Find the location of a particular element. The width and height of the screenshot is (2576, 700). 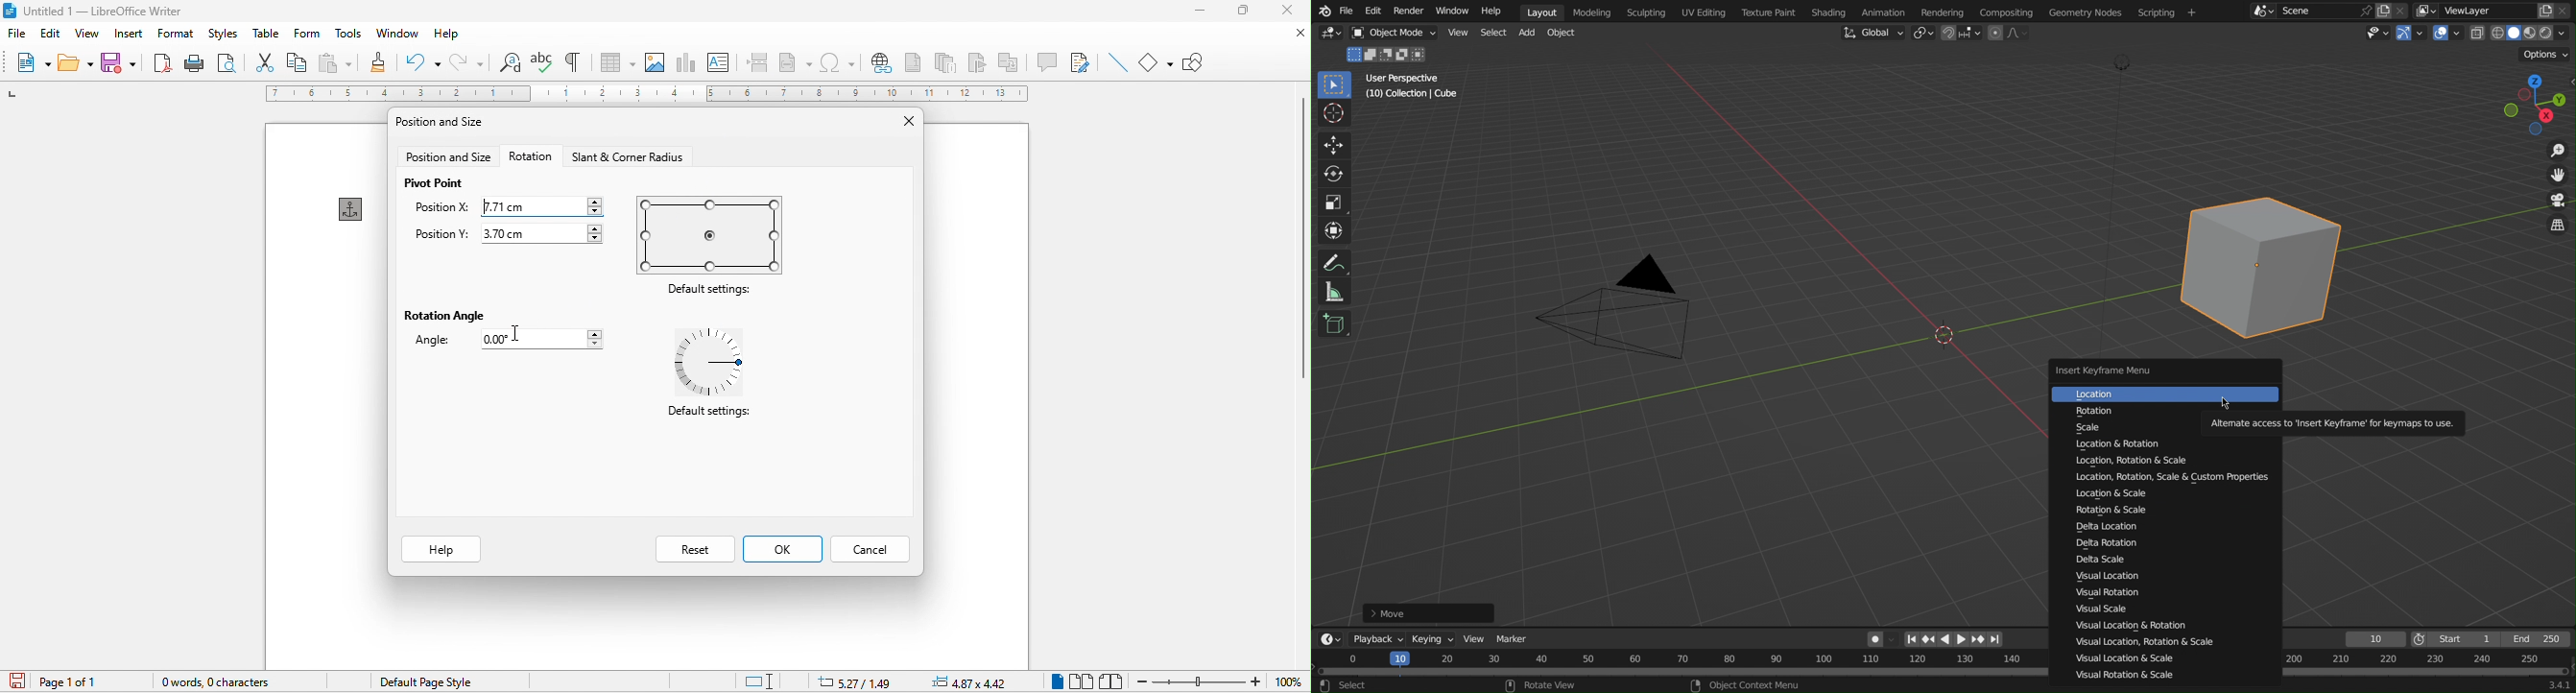

Playback is located at coordinates (1374, 639).